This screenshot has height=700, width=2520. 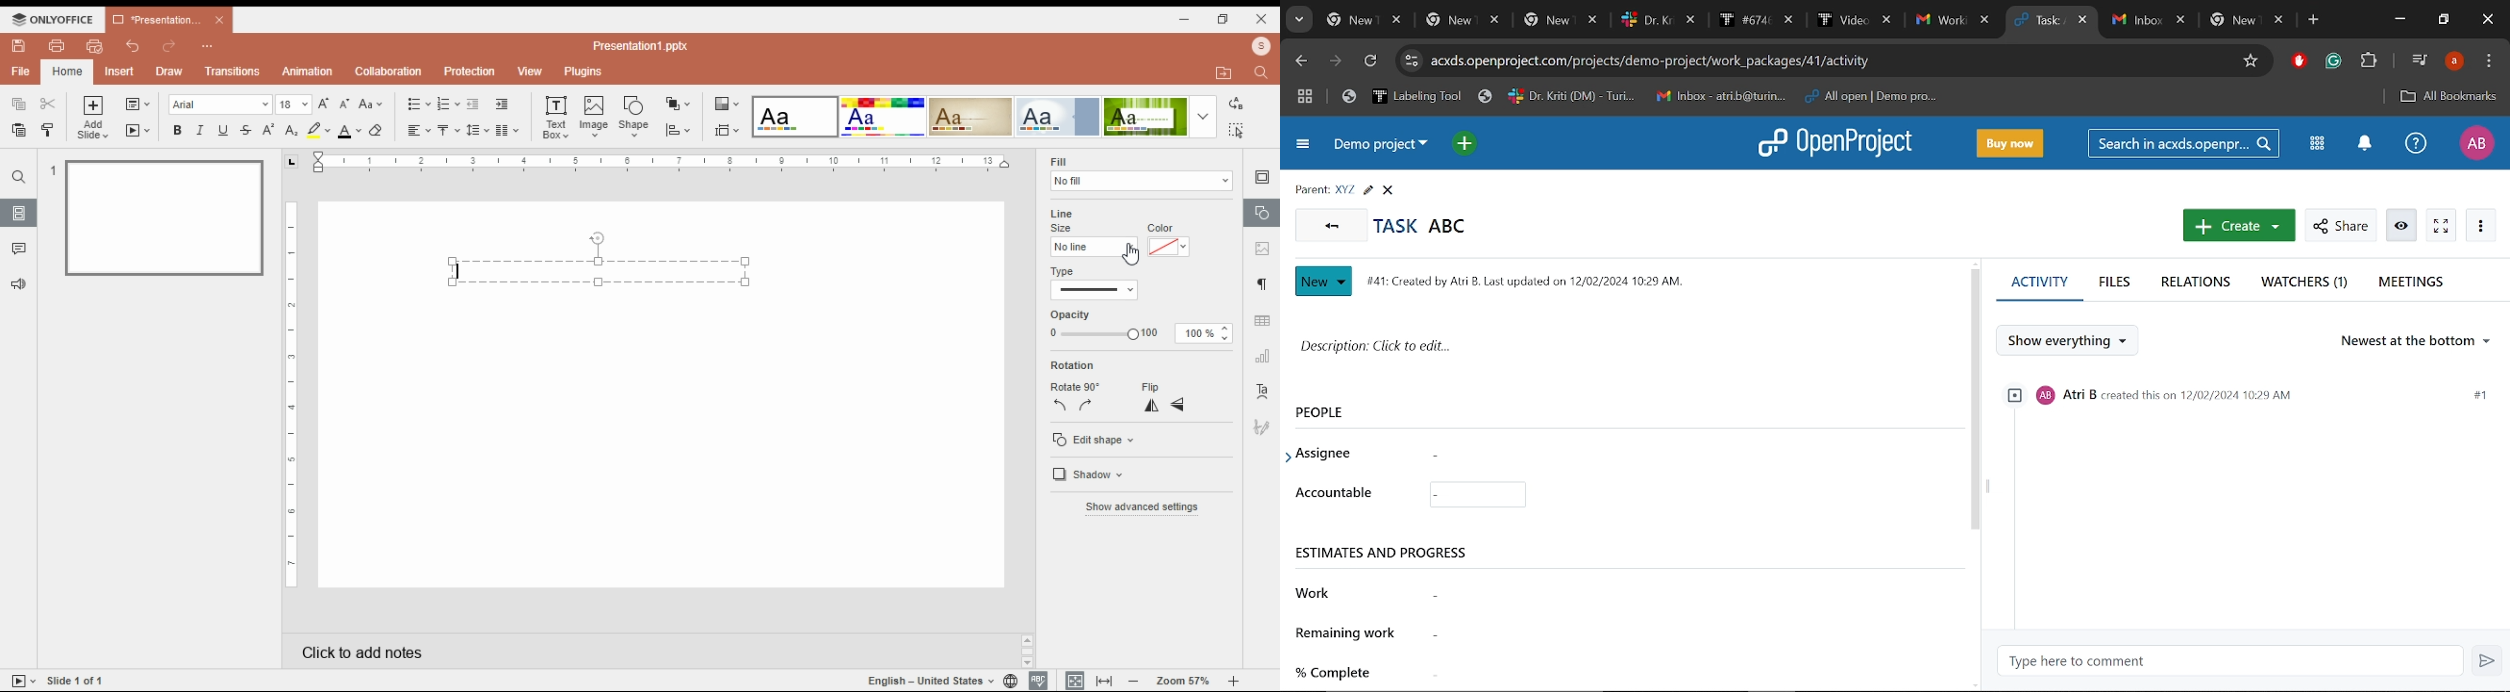 What do you see at coordinates (55, 46) in the screenshot?
I see `print file` at bounding box center [55, 46].